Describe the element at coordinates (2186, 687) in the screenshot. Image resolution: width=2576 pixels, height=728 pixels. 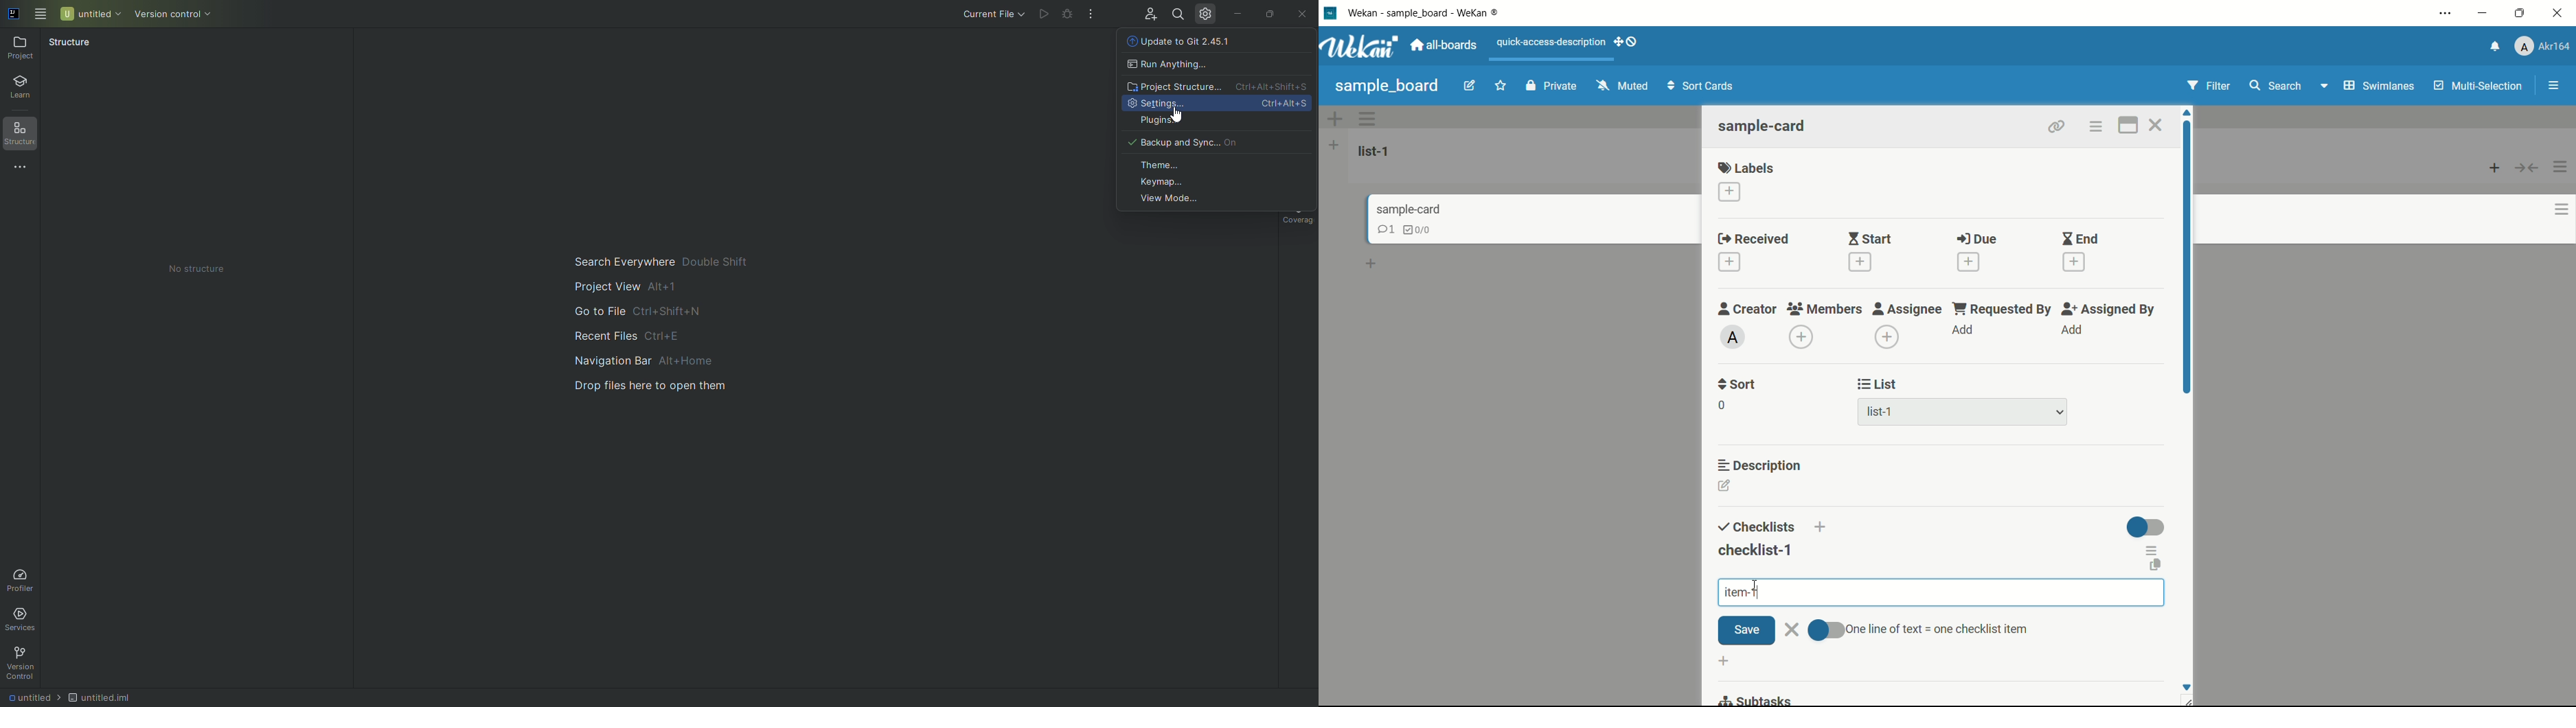
I see `Scroll down` at that location.